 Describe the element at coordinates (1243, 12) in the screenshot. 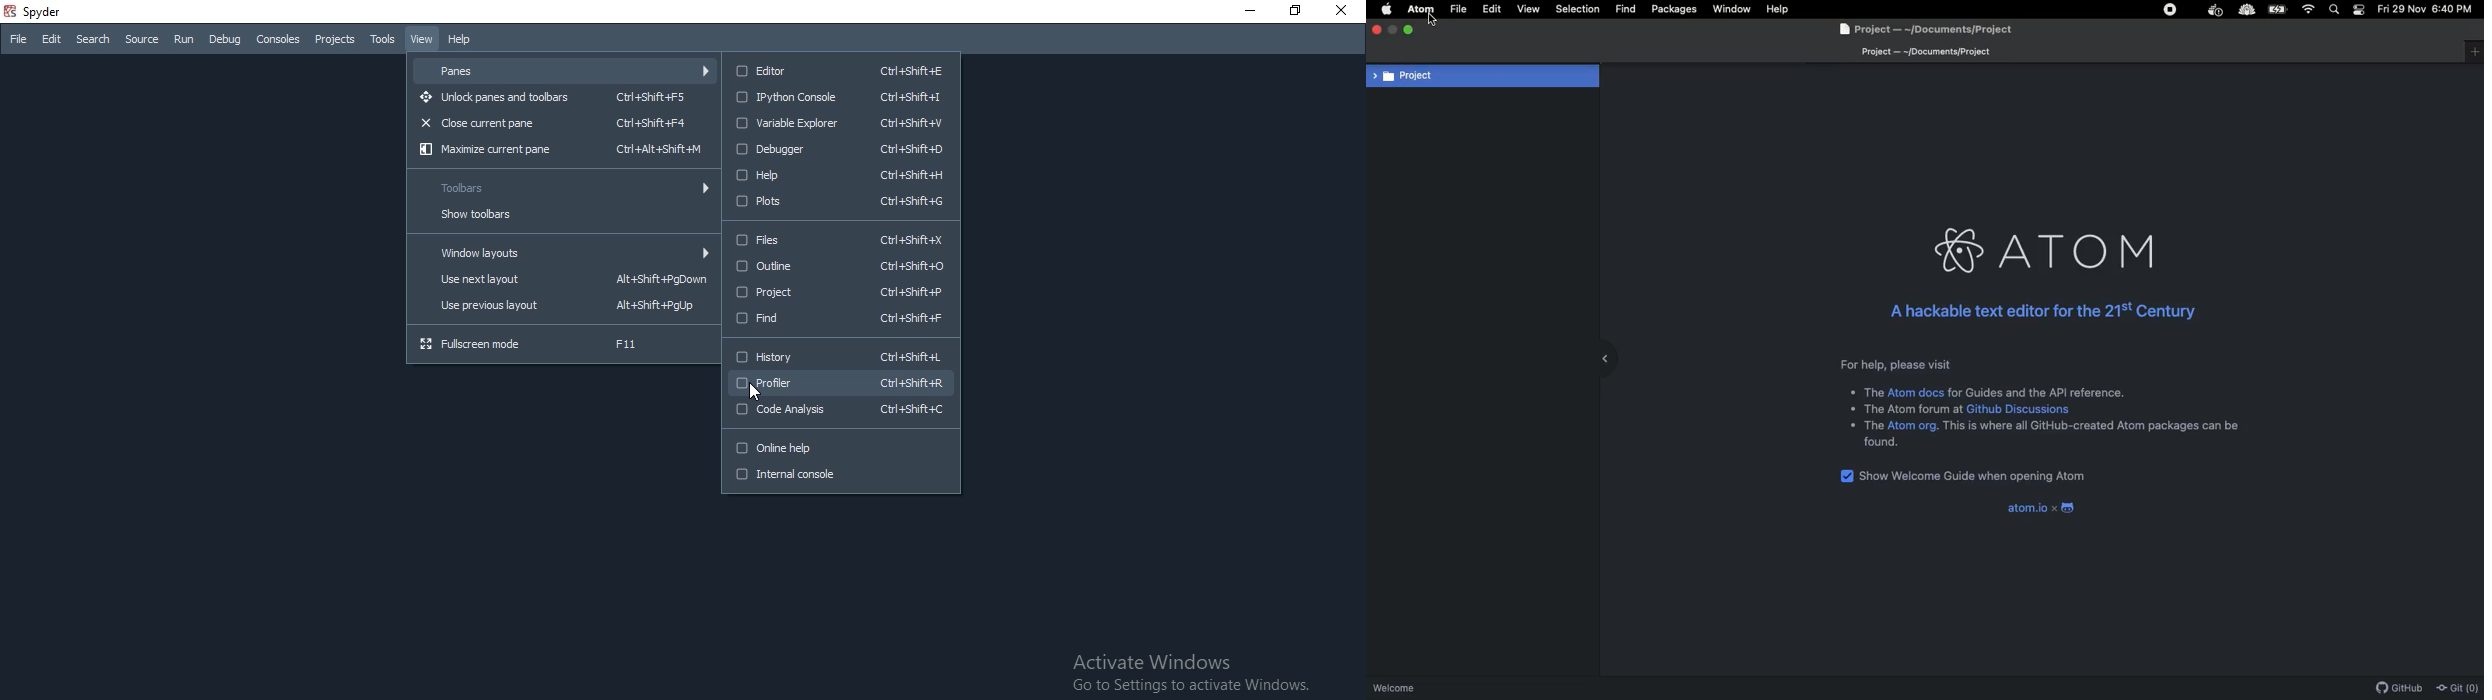

I see `Minimise` at that location.